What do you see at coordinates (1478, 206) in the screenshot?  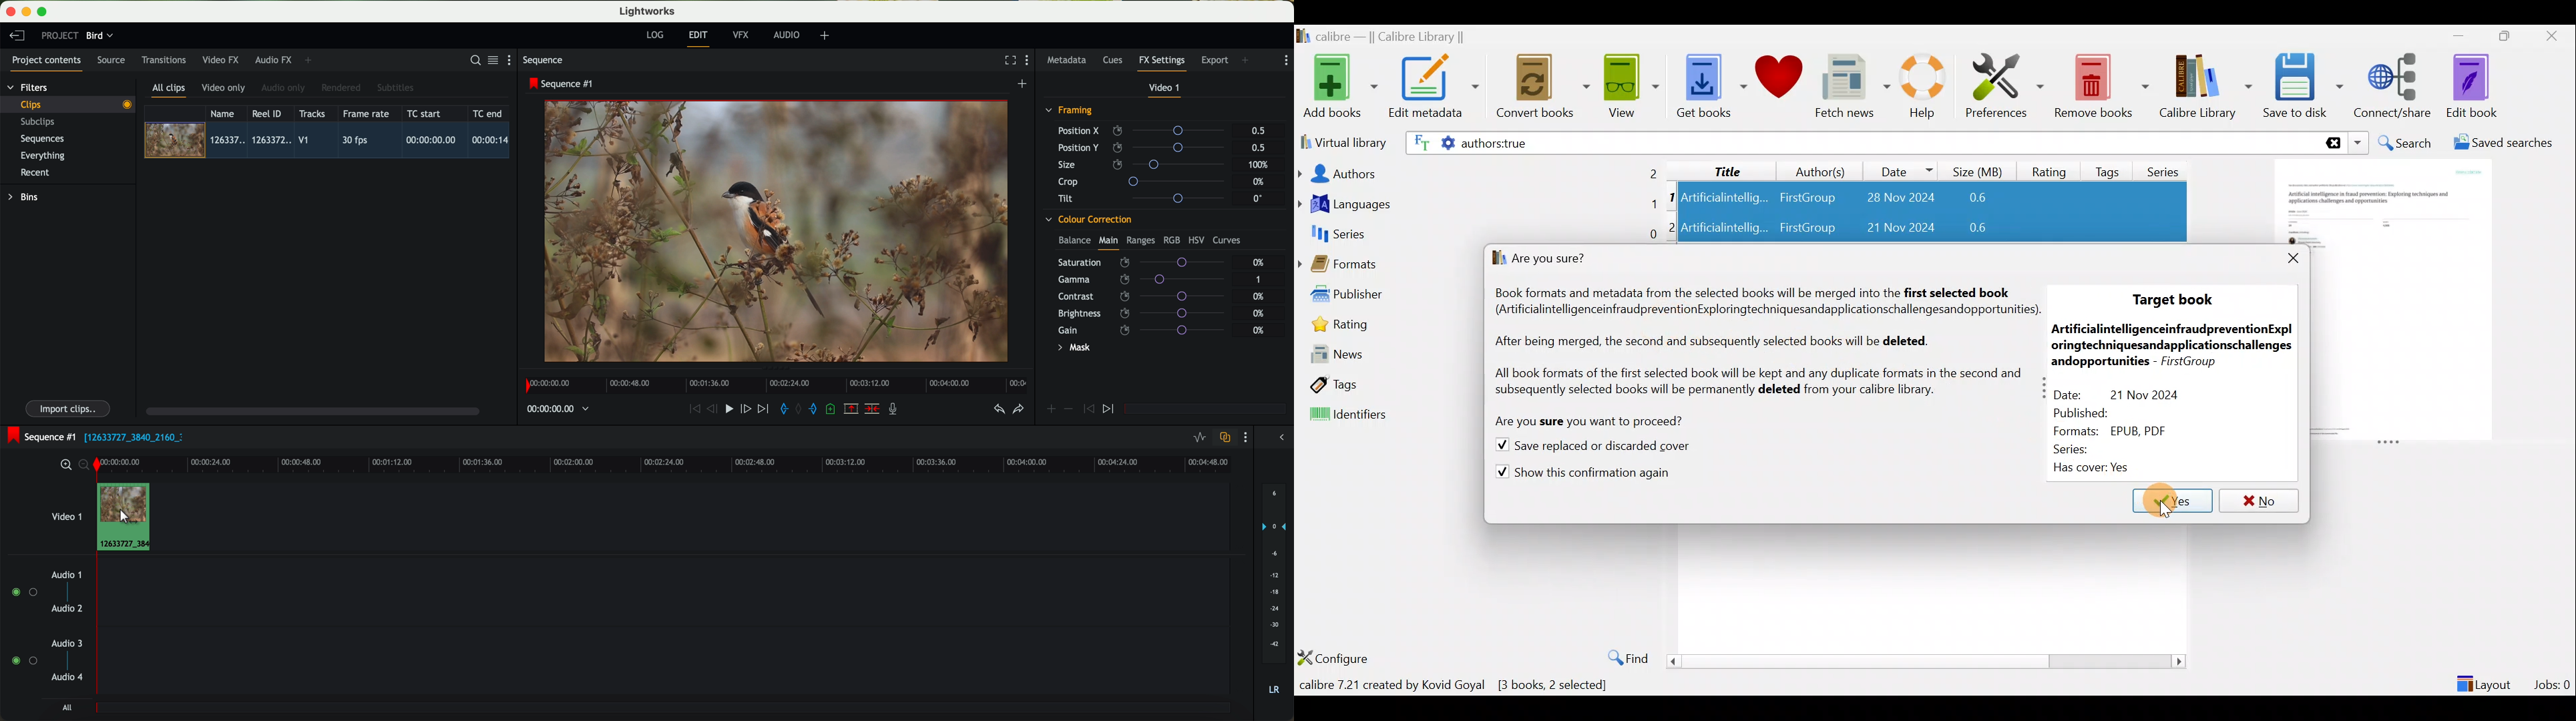 I see `Languages` at bounding box center [1478, 206].